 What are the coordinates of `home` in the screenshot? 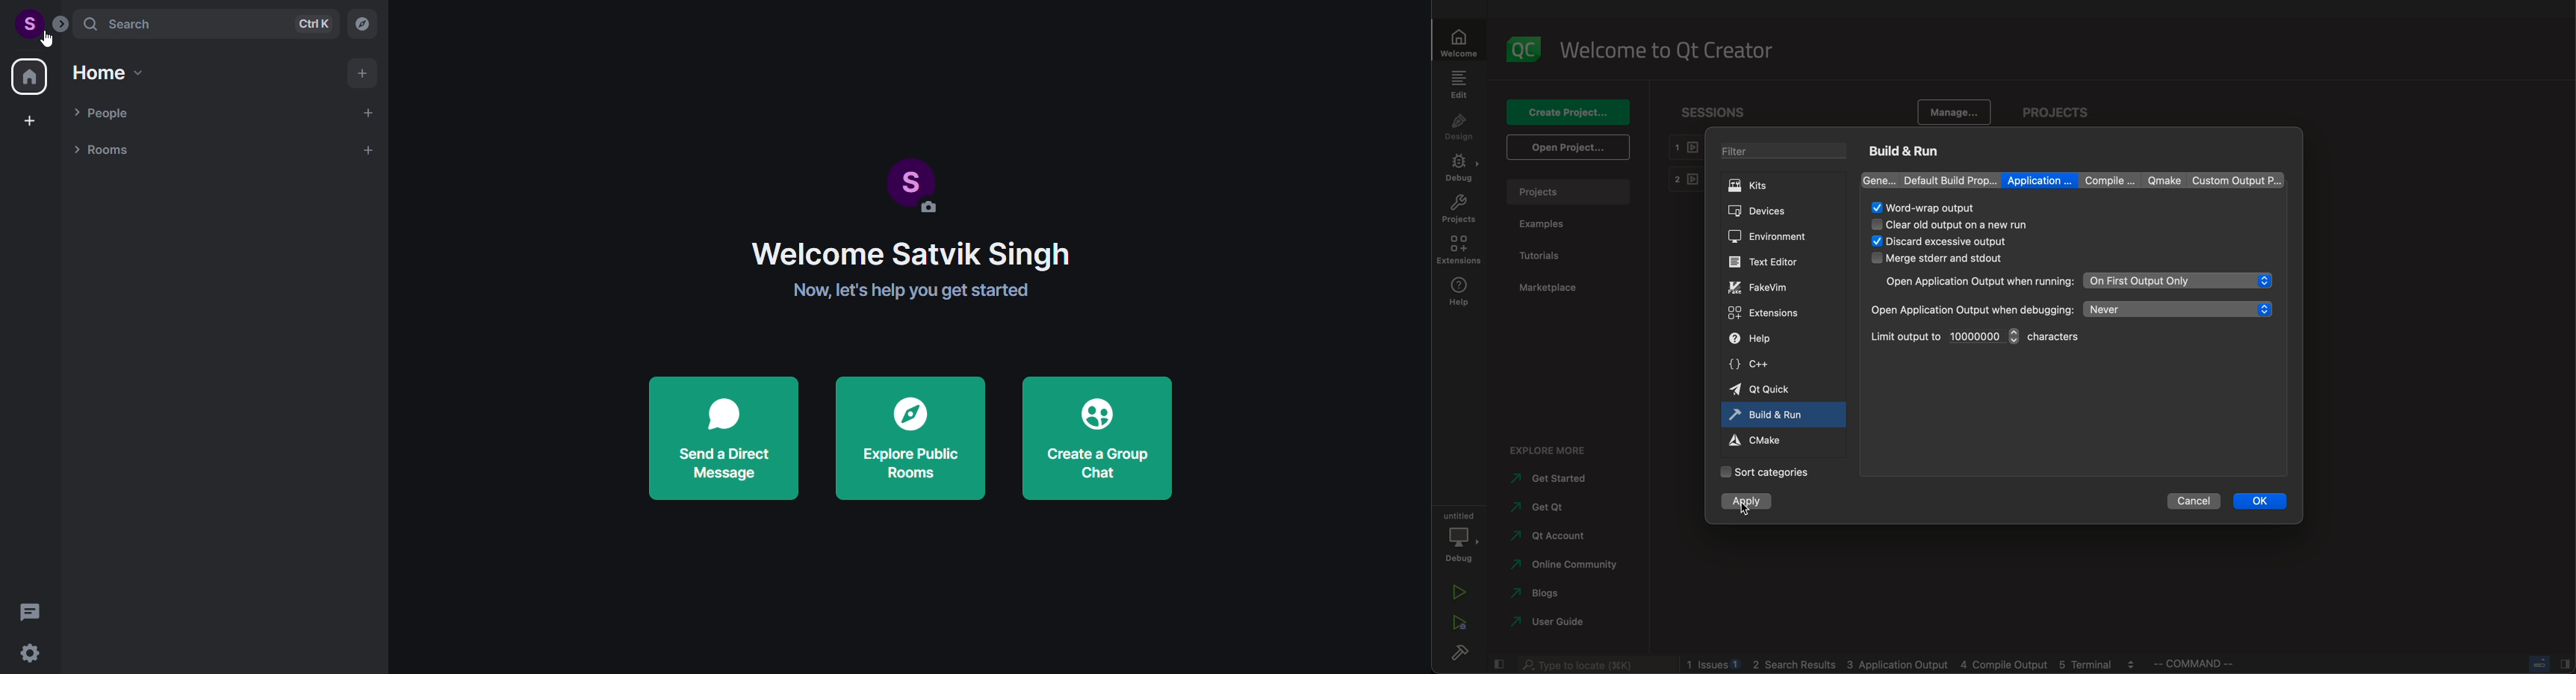 It's located at (29, 76).